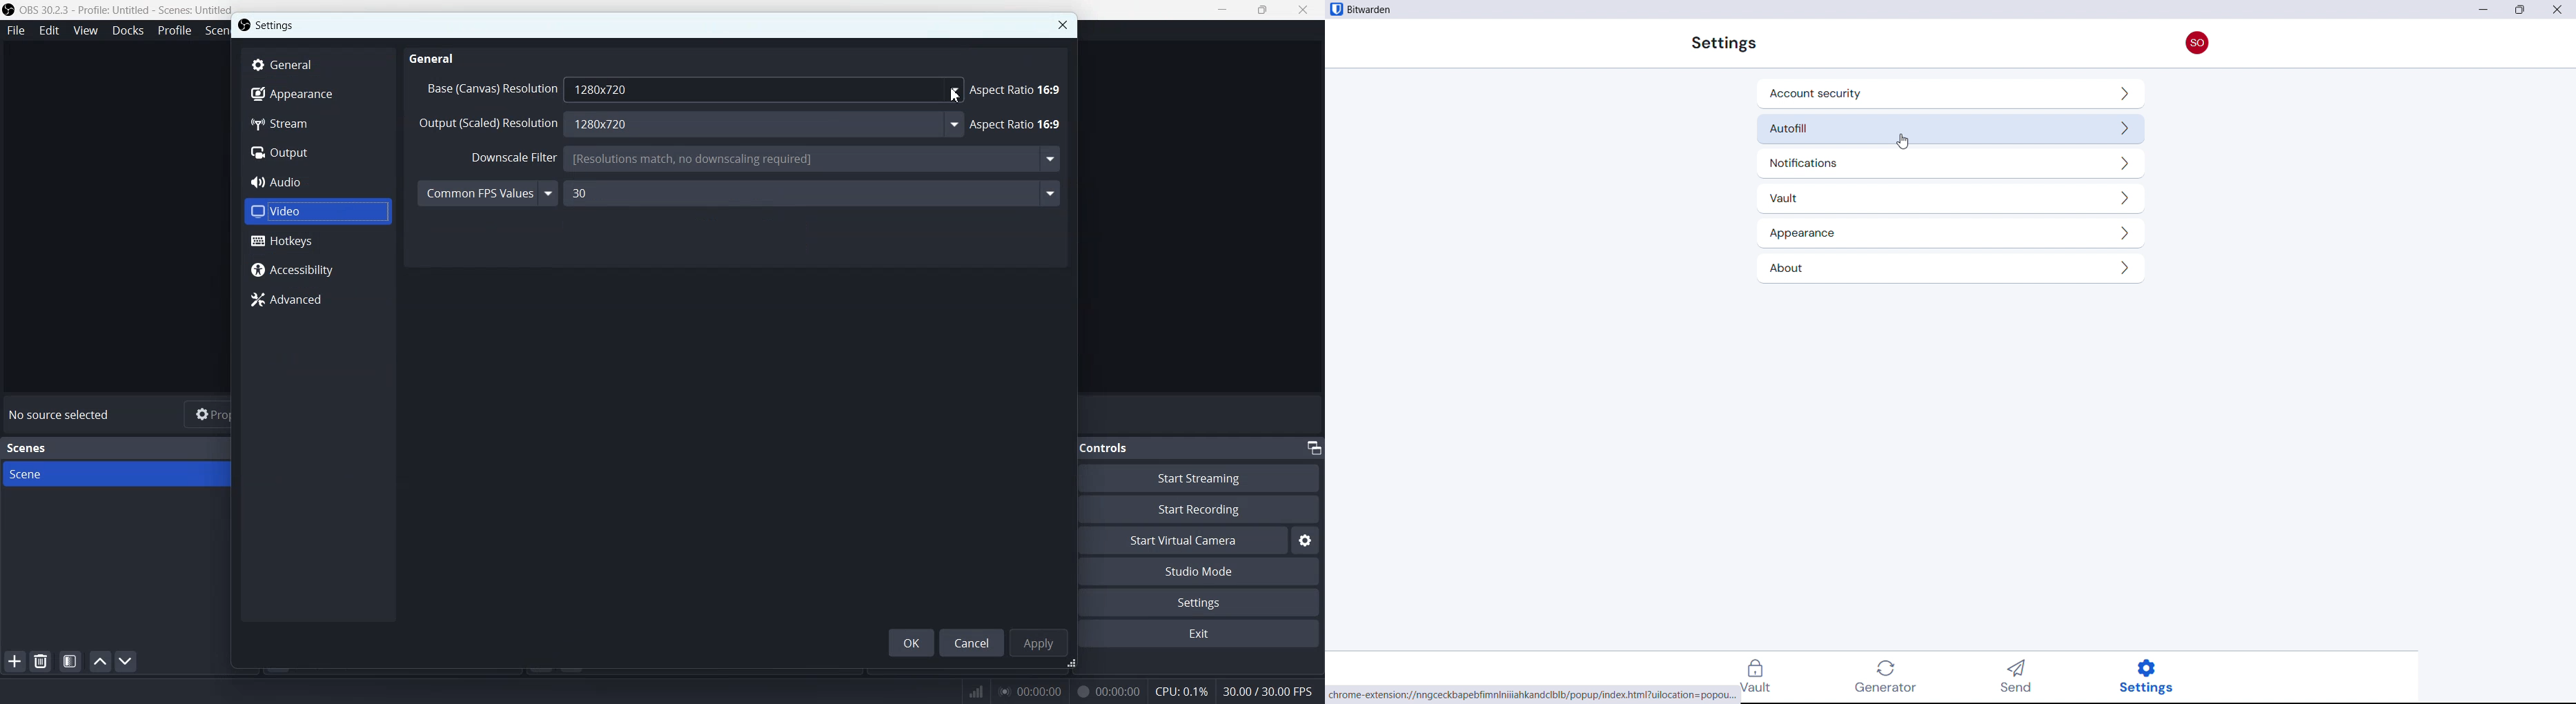 The width and height of the screenshot is (2576, 728). Describe the element at coordinates (40, 661) in the screenshot. I see `Remove selected scene` at that location.